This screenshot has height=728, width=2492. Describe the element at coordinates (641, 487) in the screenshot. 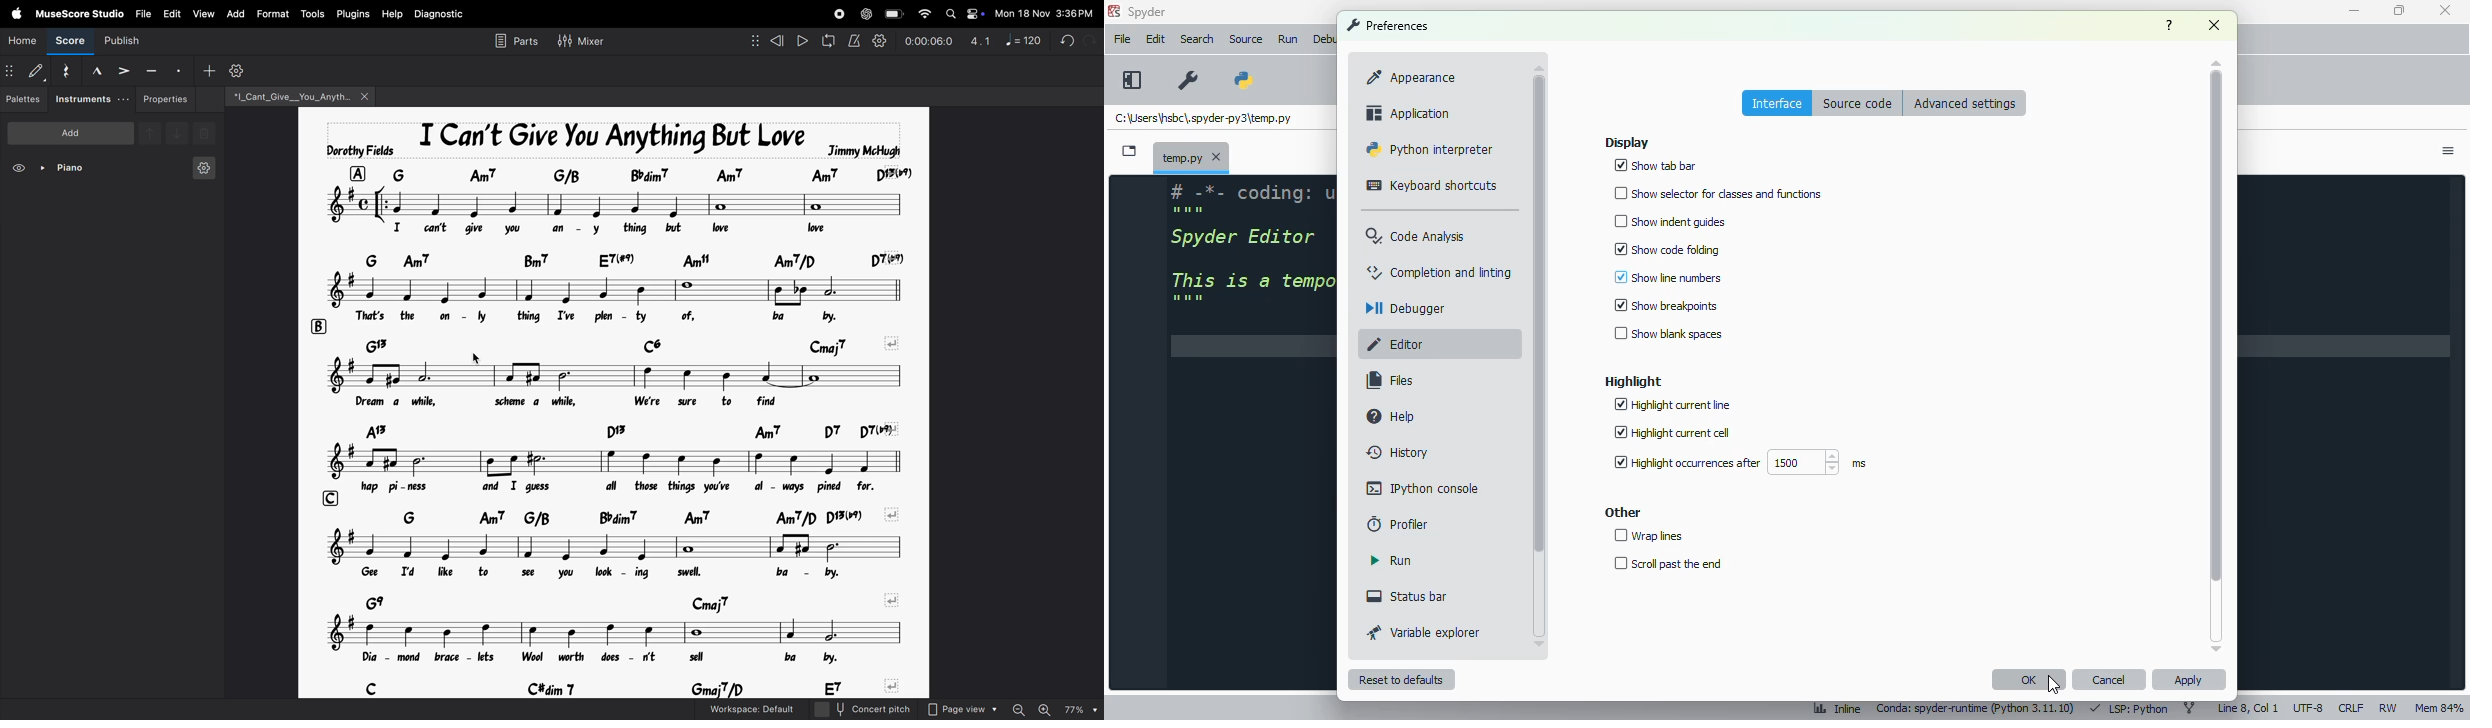

I see `lyrics` at that location.